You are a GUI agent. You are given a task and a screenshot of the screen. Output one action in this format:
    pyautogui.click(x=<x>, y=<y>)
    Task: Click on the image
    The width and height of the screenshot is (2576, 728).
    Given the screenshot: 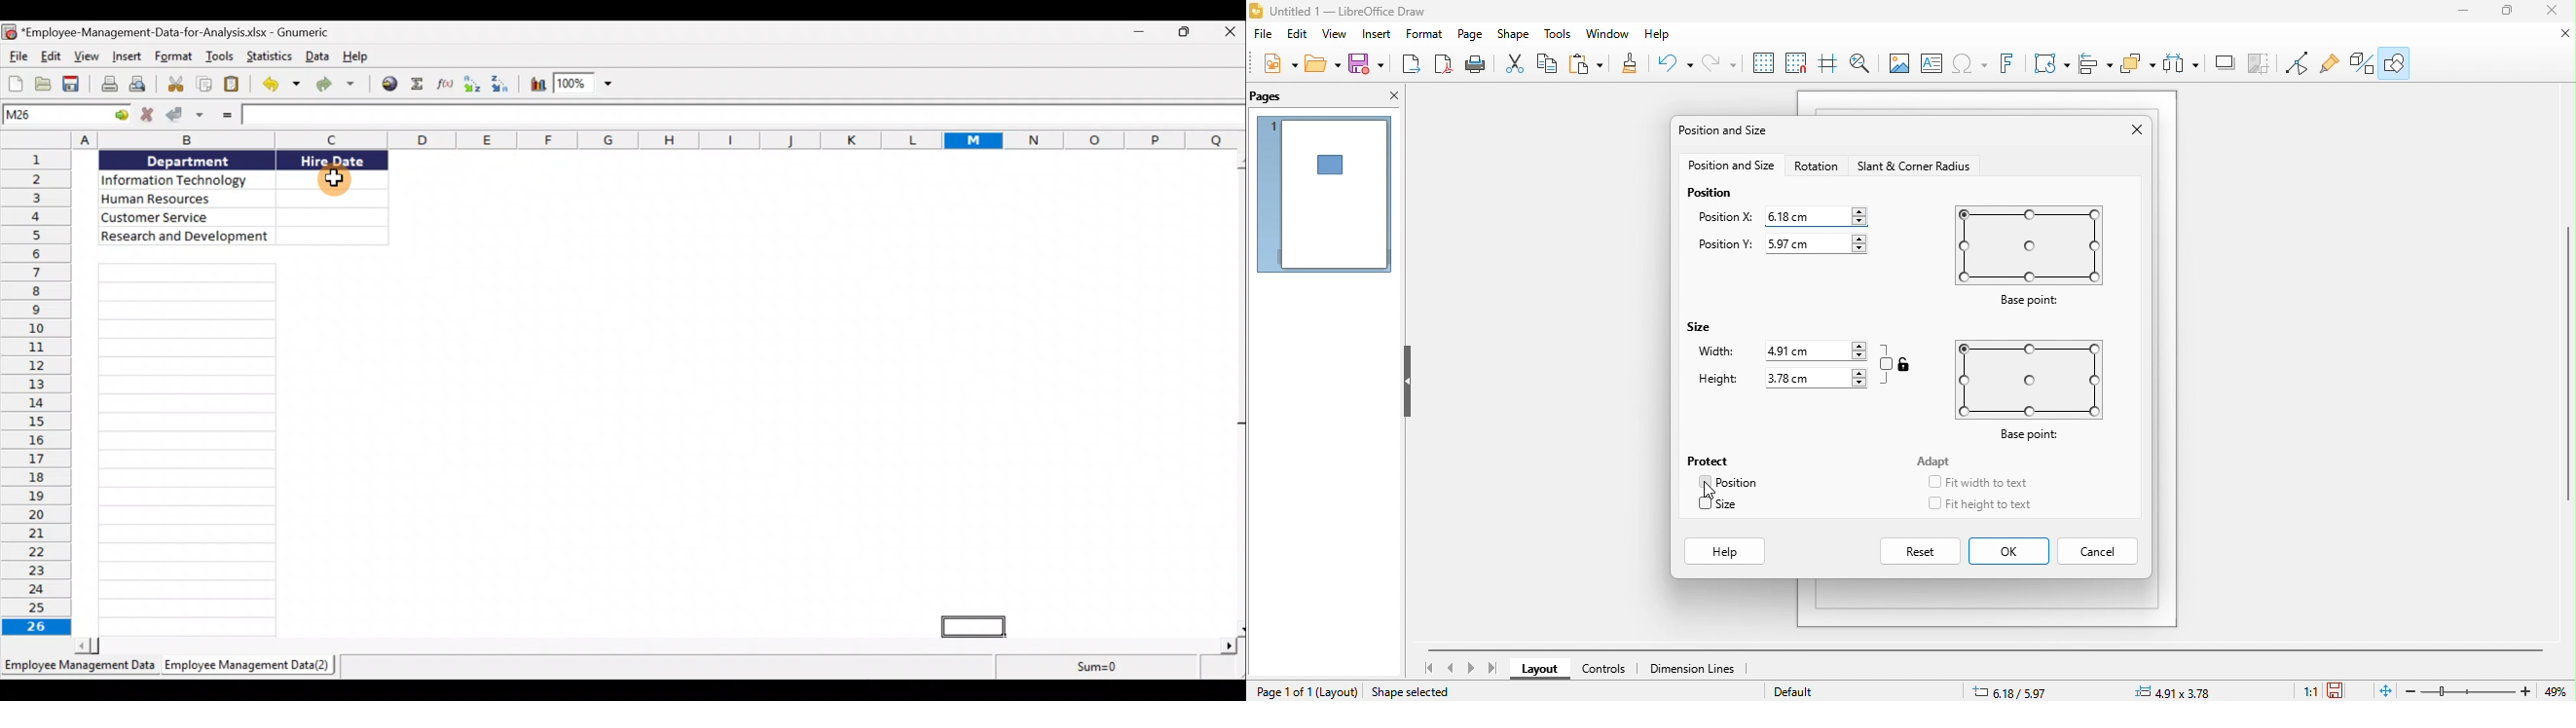 What is the action you would take?
    pyautogui.click(x=1898, y=65)
    